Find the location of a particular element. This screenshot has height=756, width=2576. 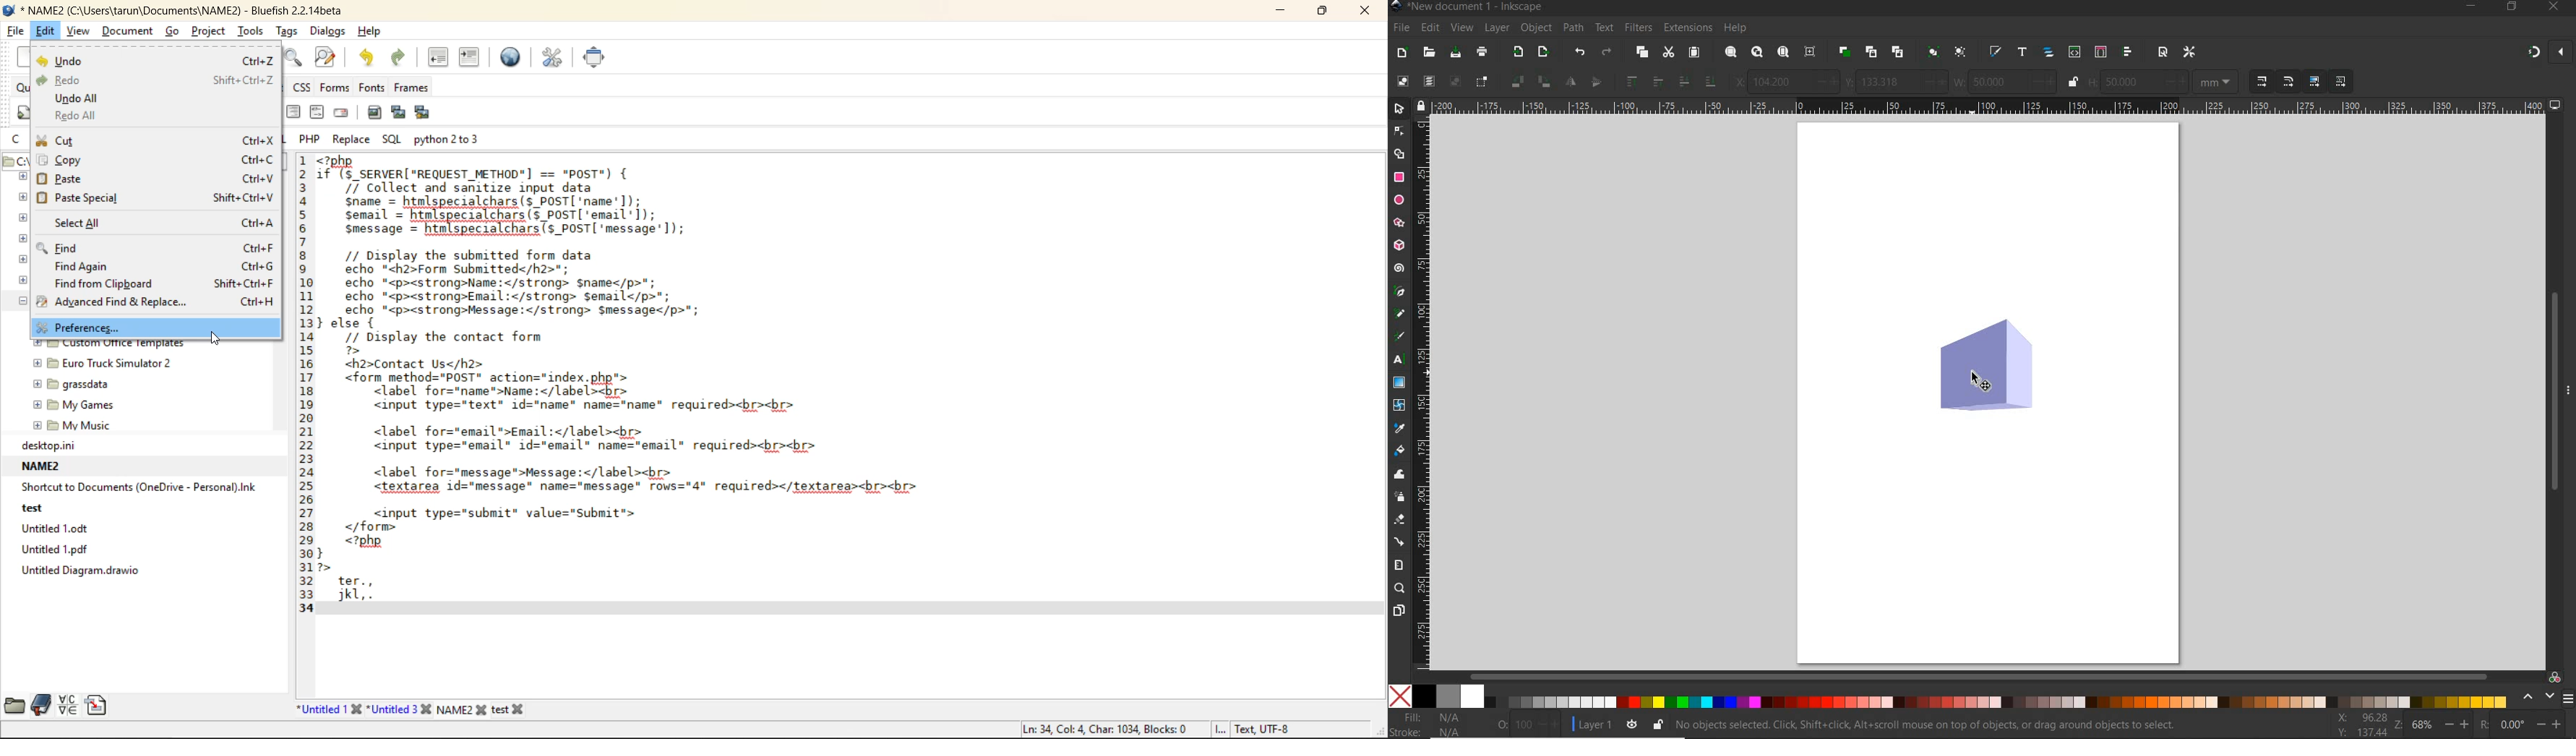

increase/decrease is located at coordinates (2043, 81).